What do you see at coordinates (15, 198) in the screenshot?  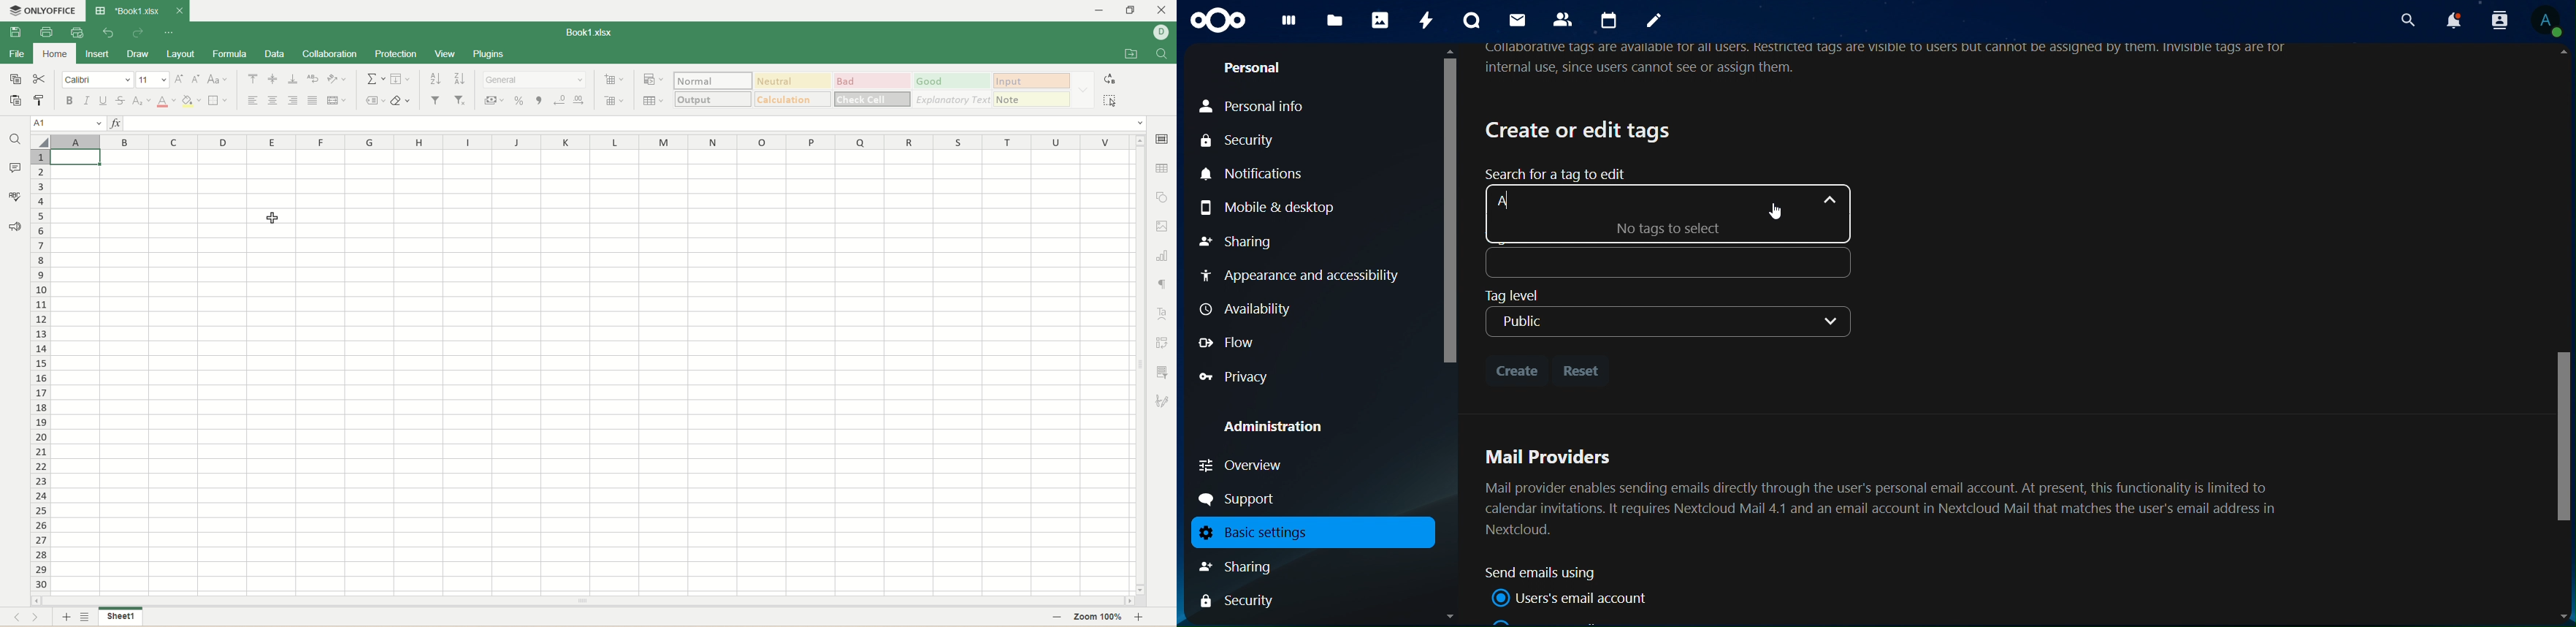 I see `spell check` at bounding box center [15, 198].